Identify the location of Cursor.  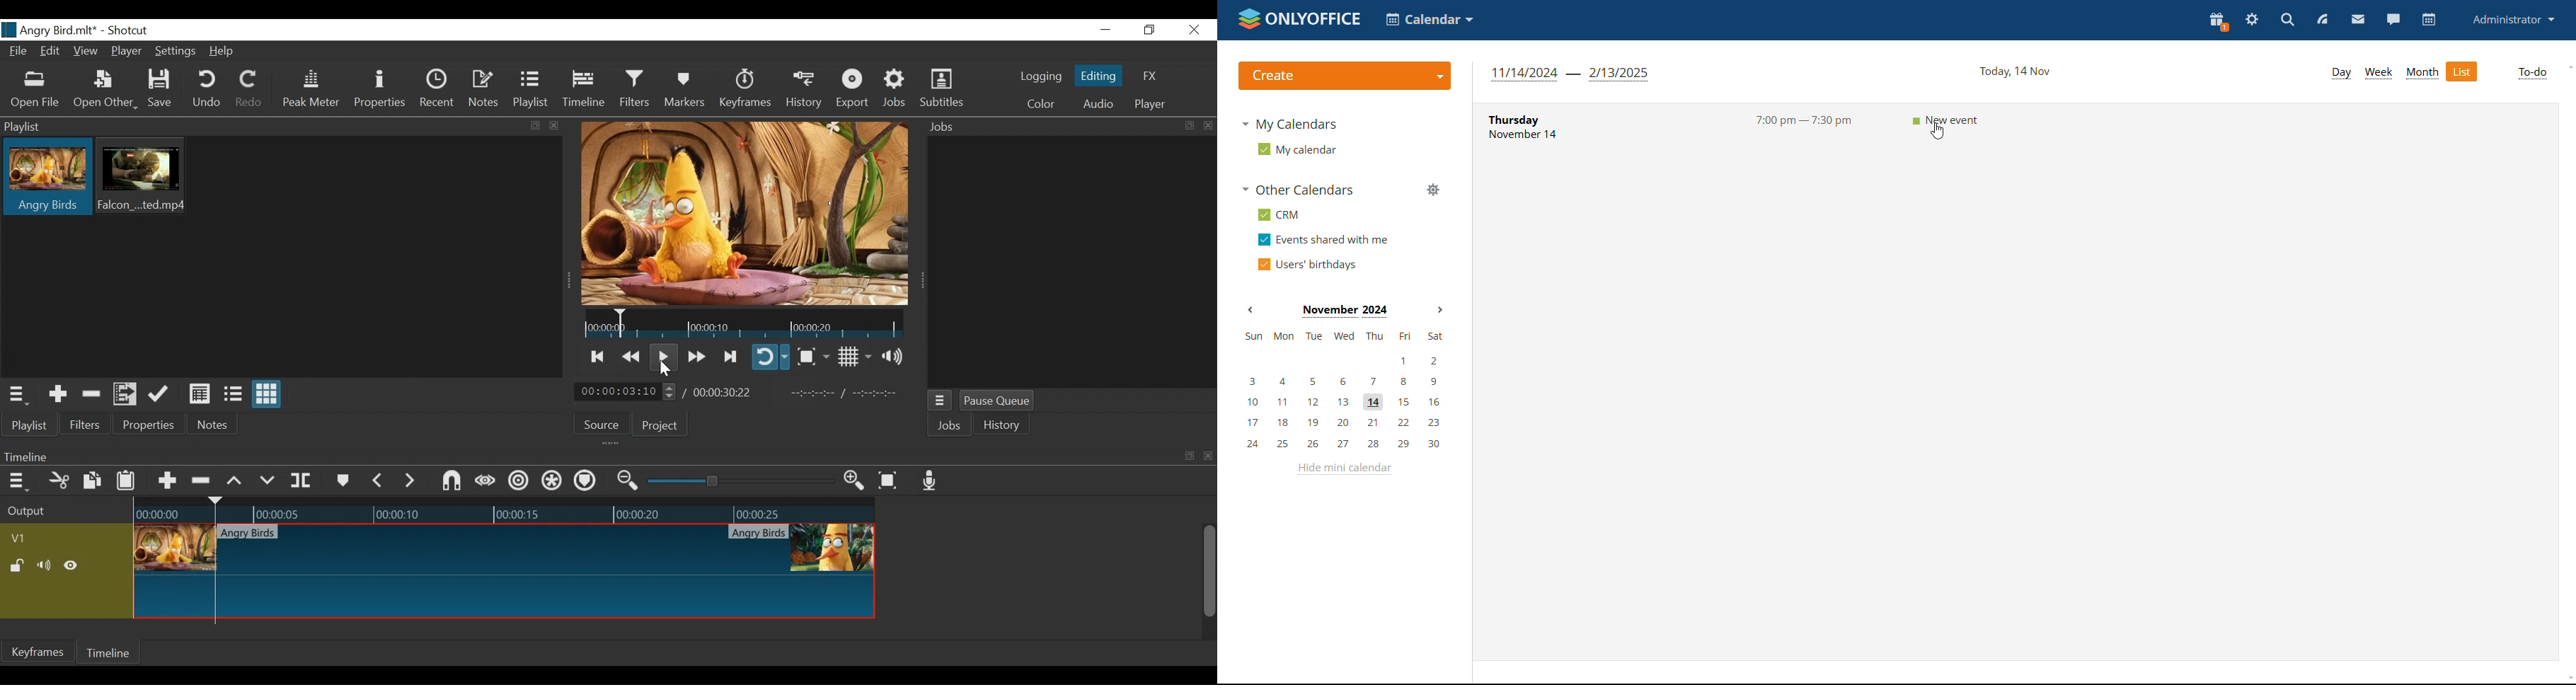
(665, 372).